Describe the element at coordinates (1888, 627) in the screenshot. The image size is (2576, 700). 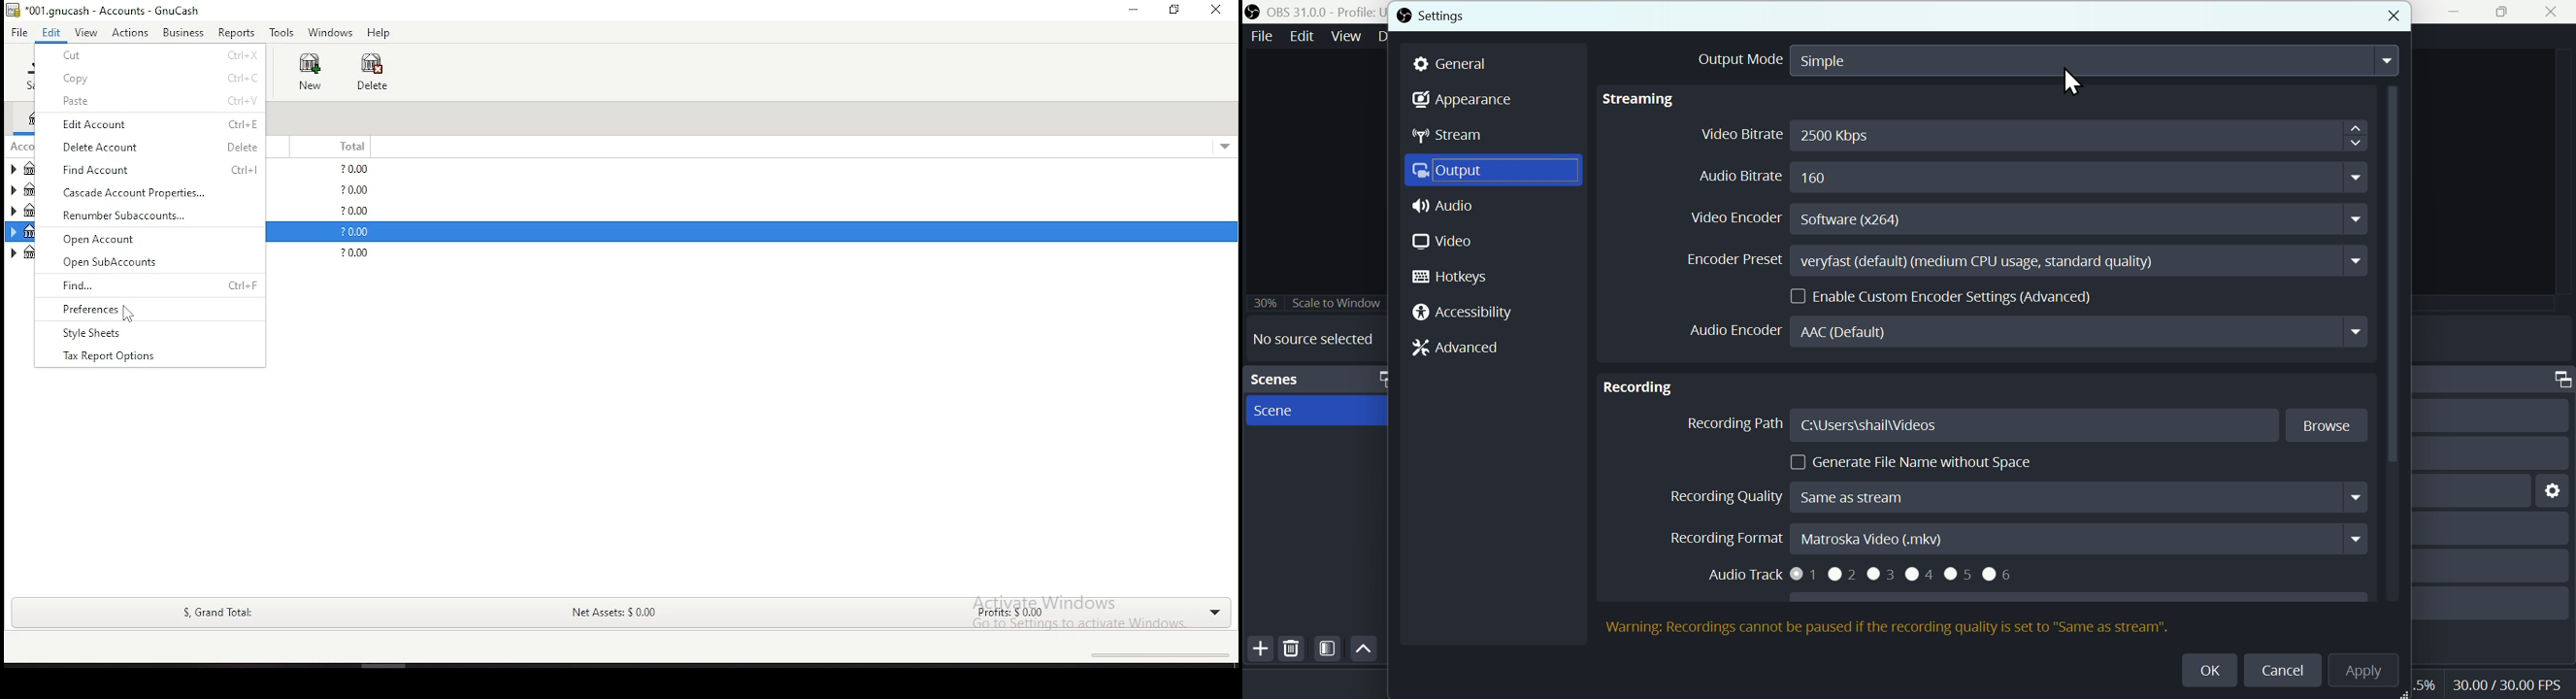
I see `Warnings` at that location.